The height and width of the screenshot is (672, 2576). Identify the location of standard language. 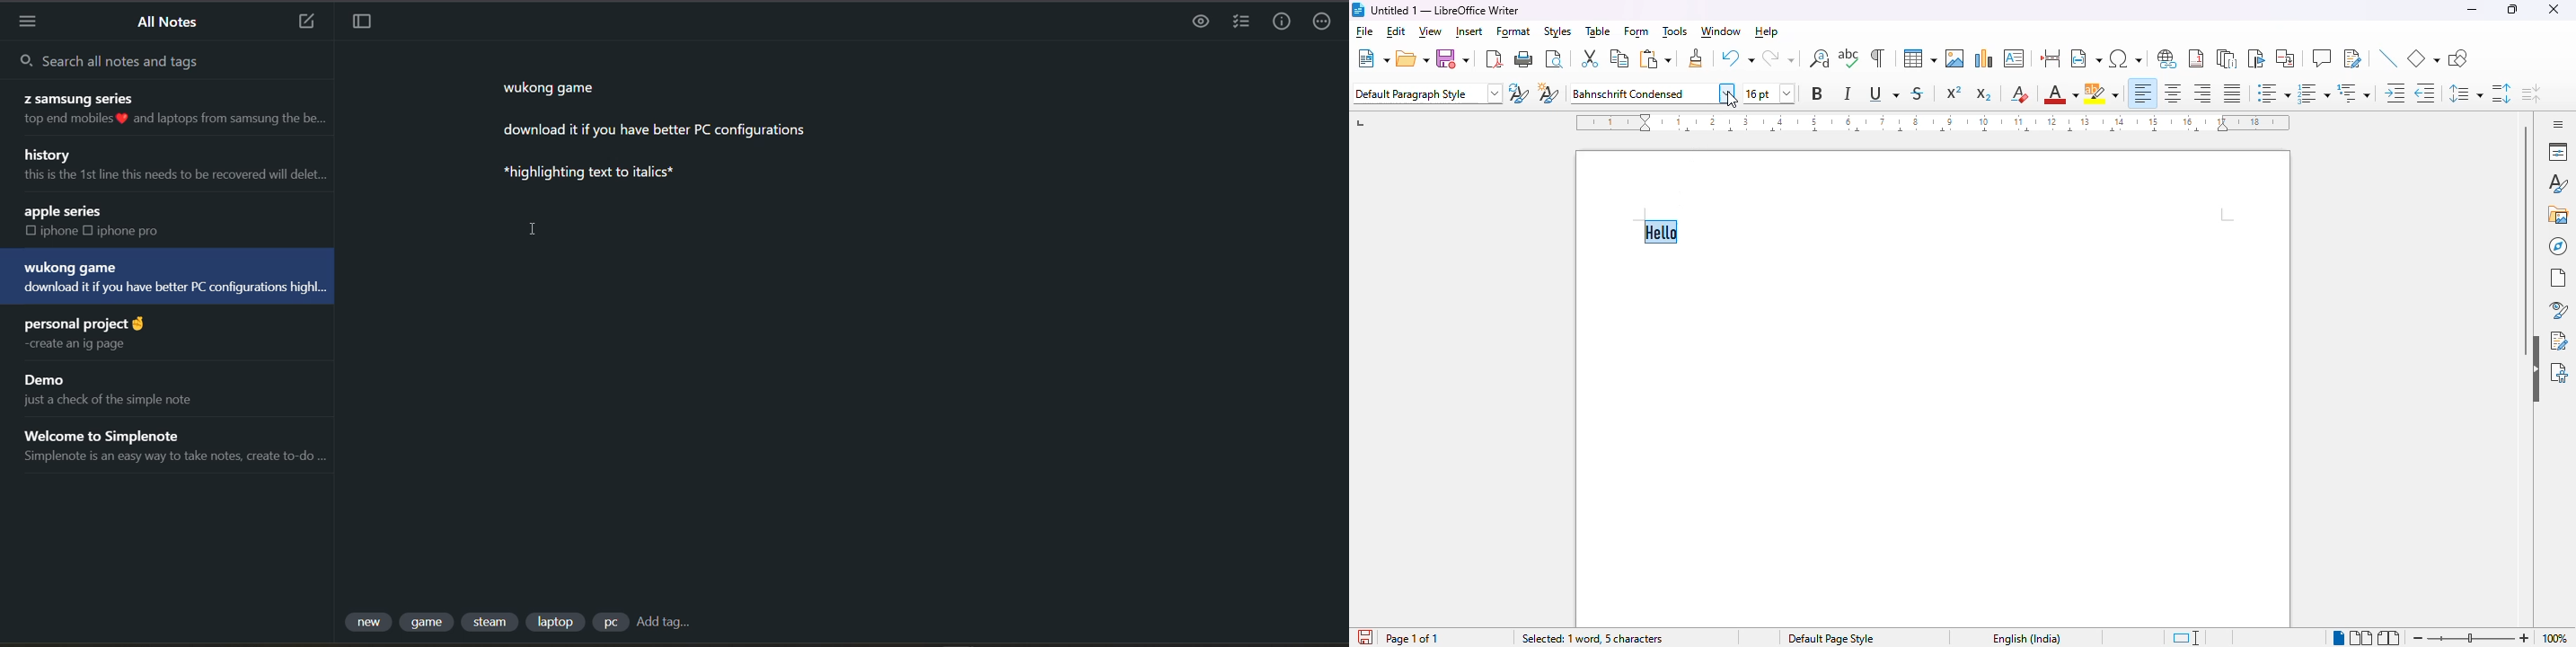
(2188, 638).